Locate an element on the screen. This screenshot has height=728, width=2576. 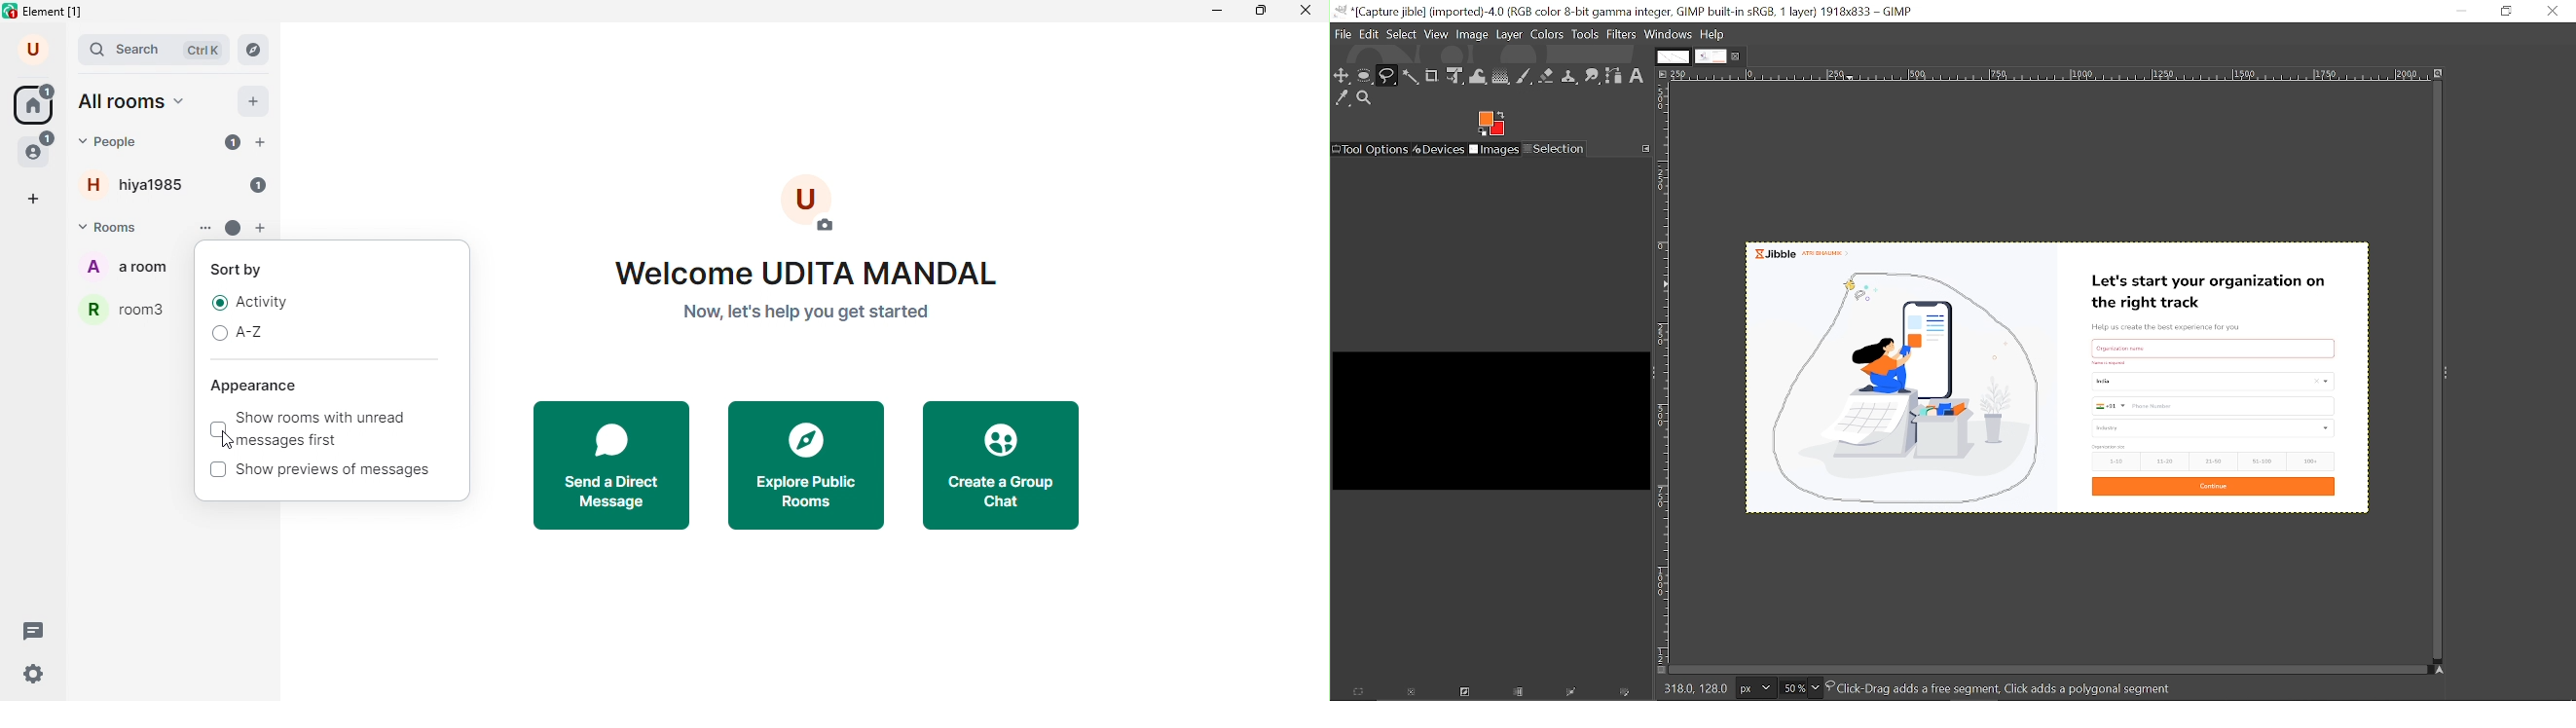
Gradient is located at coordinates (1500, 77).